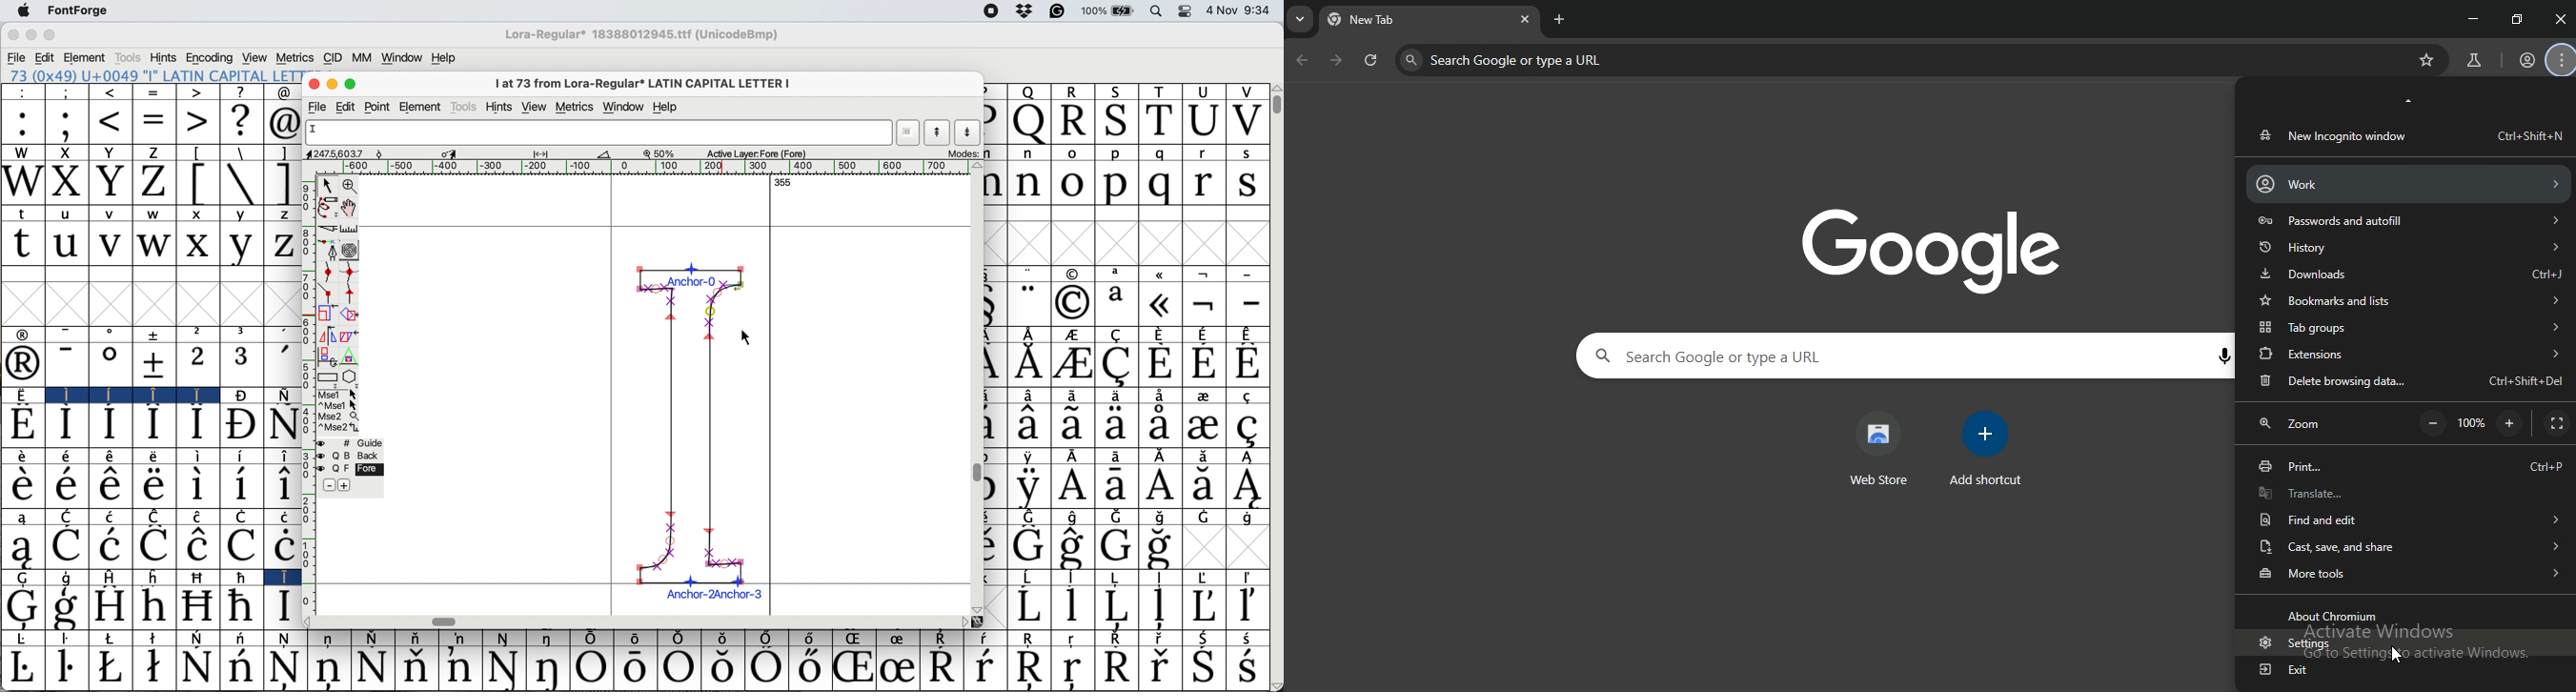 This screenshot has height=700, width=2576. What do you see at coordinates (1073, 365) in the screenshot?
I see `Symbol` at bounding box center [1073, 365].